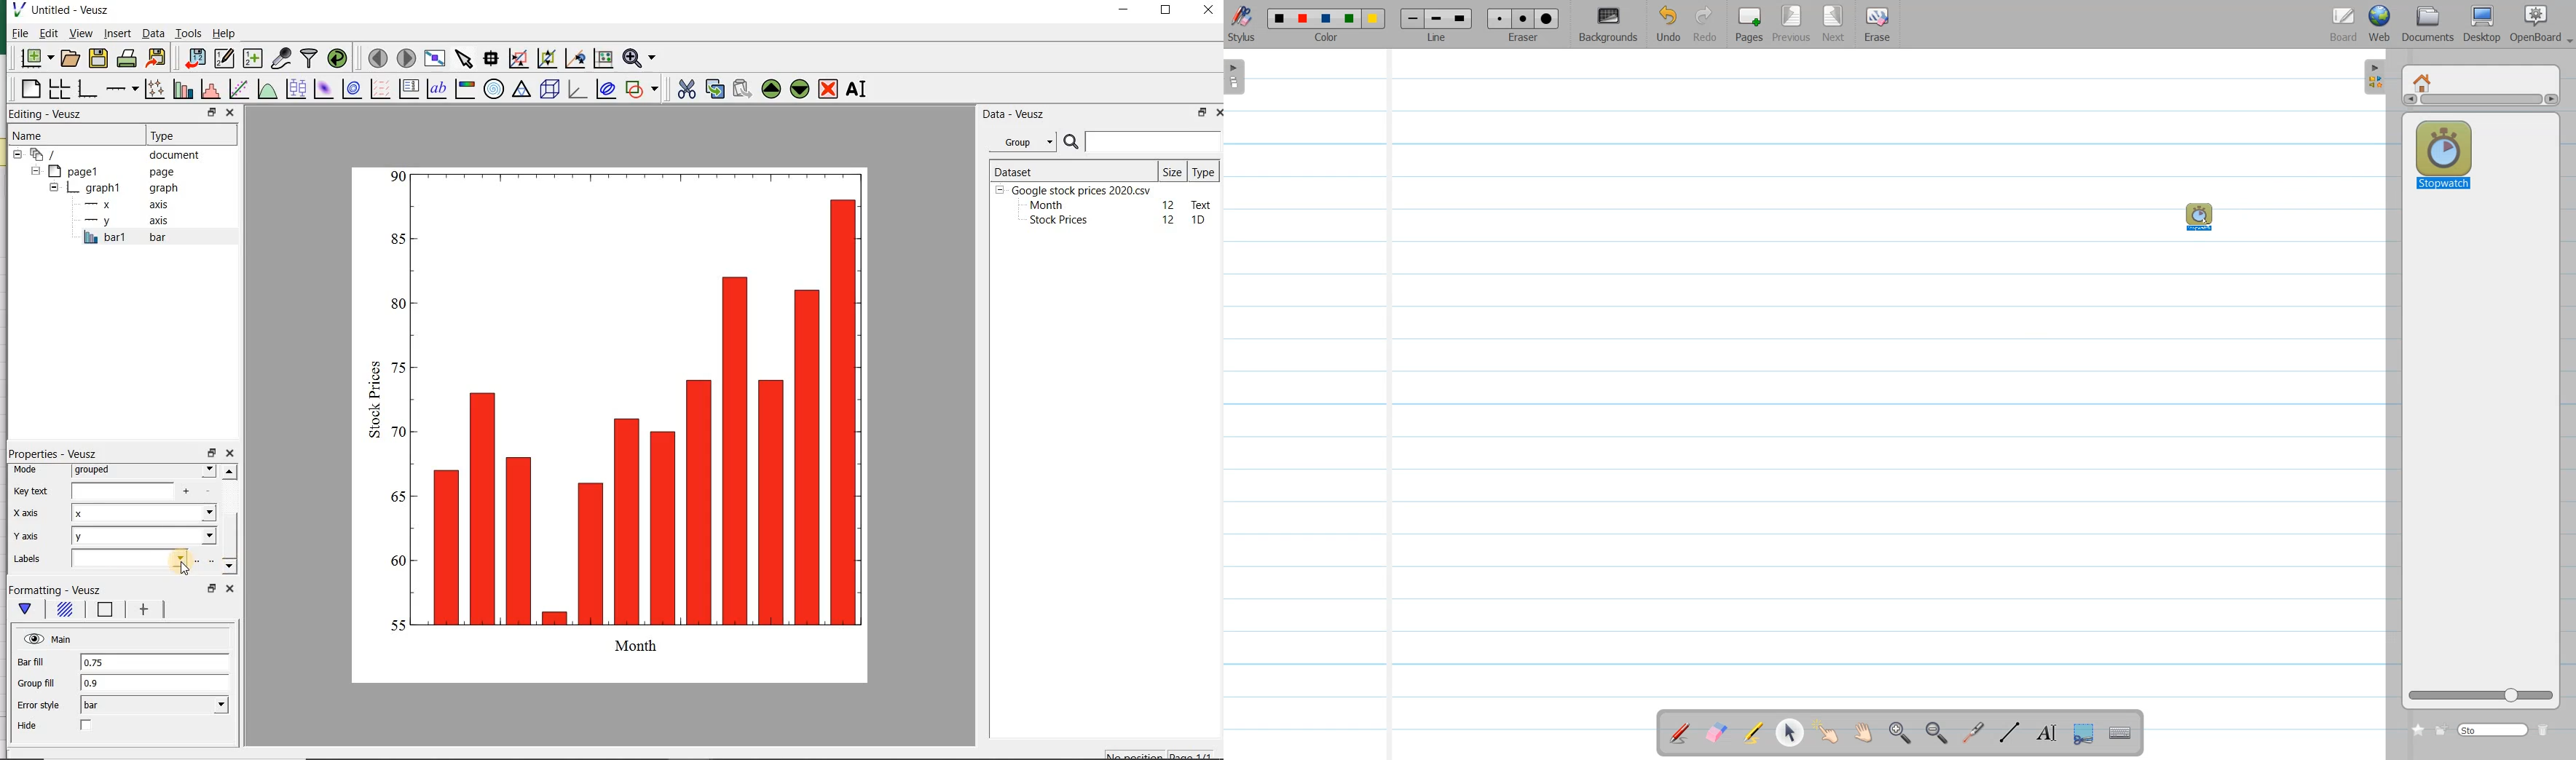  I want to click on view plot full screen, so click(434, 59).